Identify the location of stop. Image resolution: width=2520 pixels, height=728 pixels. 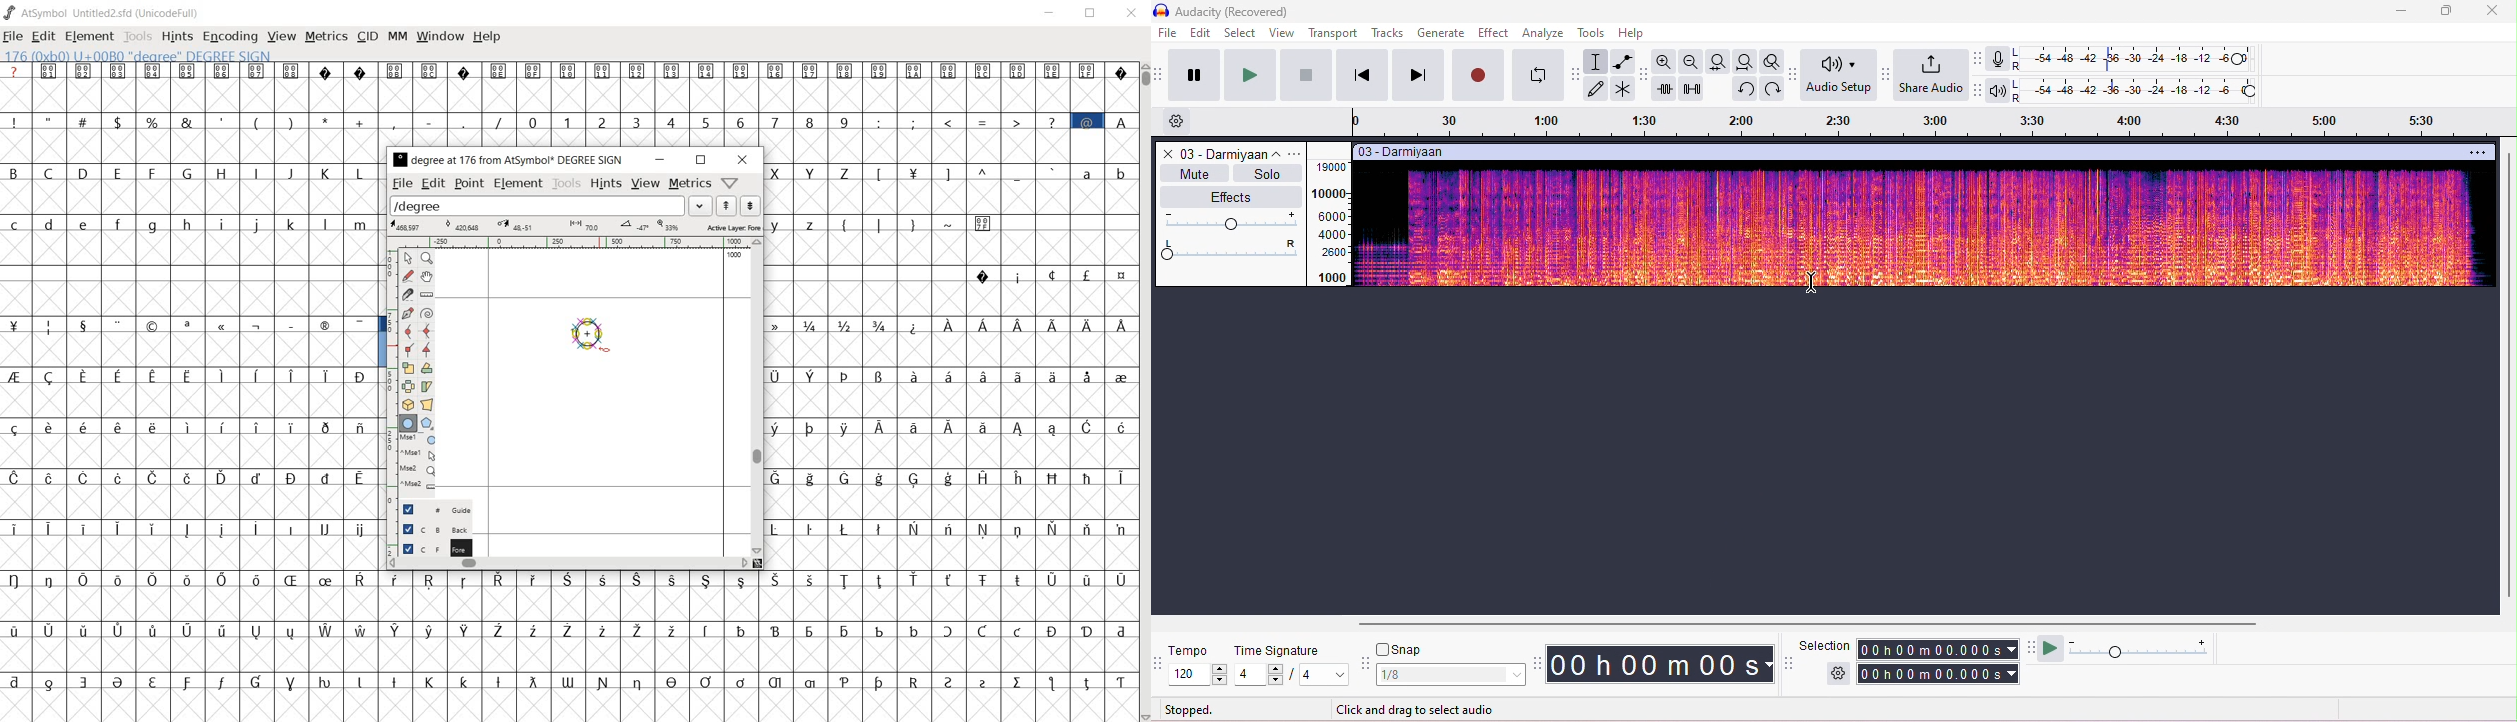
(1306, 74).